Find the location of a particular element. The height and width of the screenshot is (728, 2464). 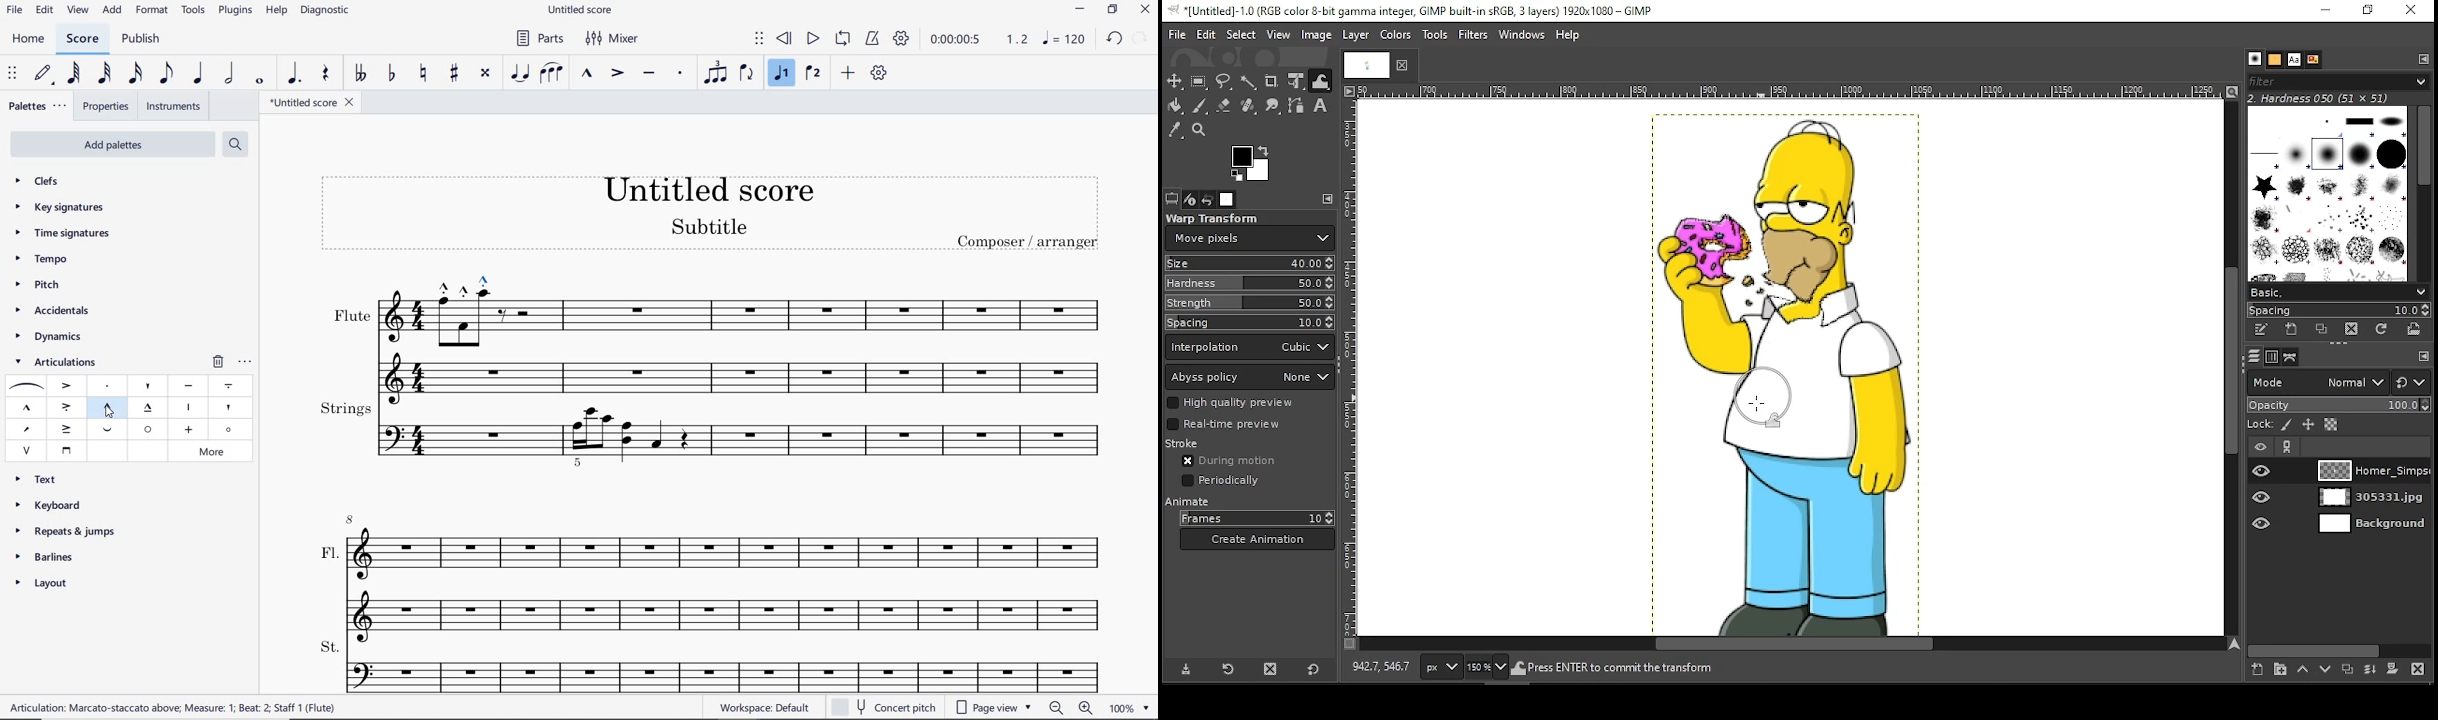

add is located at coordinates (112, 11).